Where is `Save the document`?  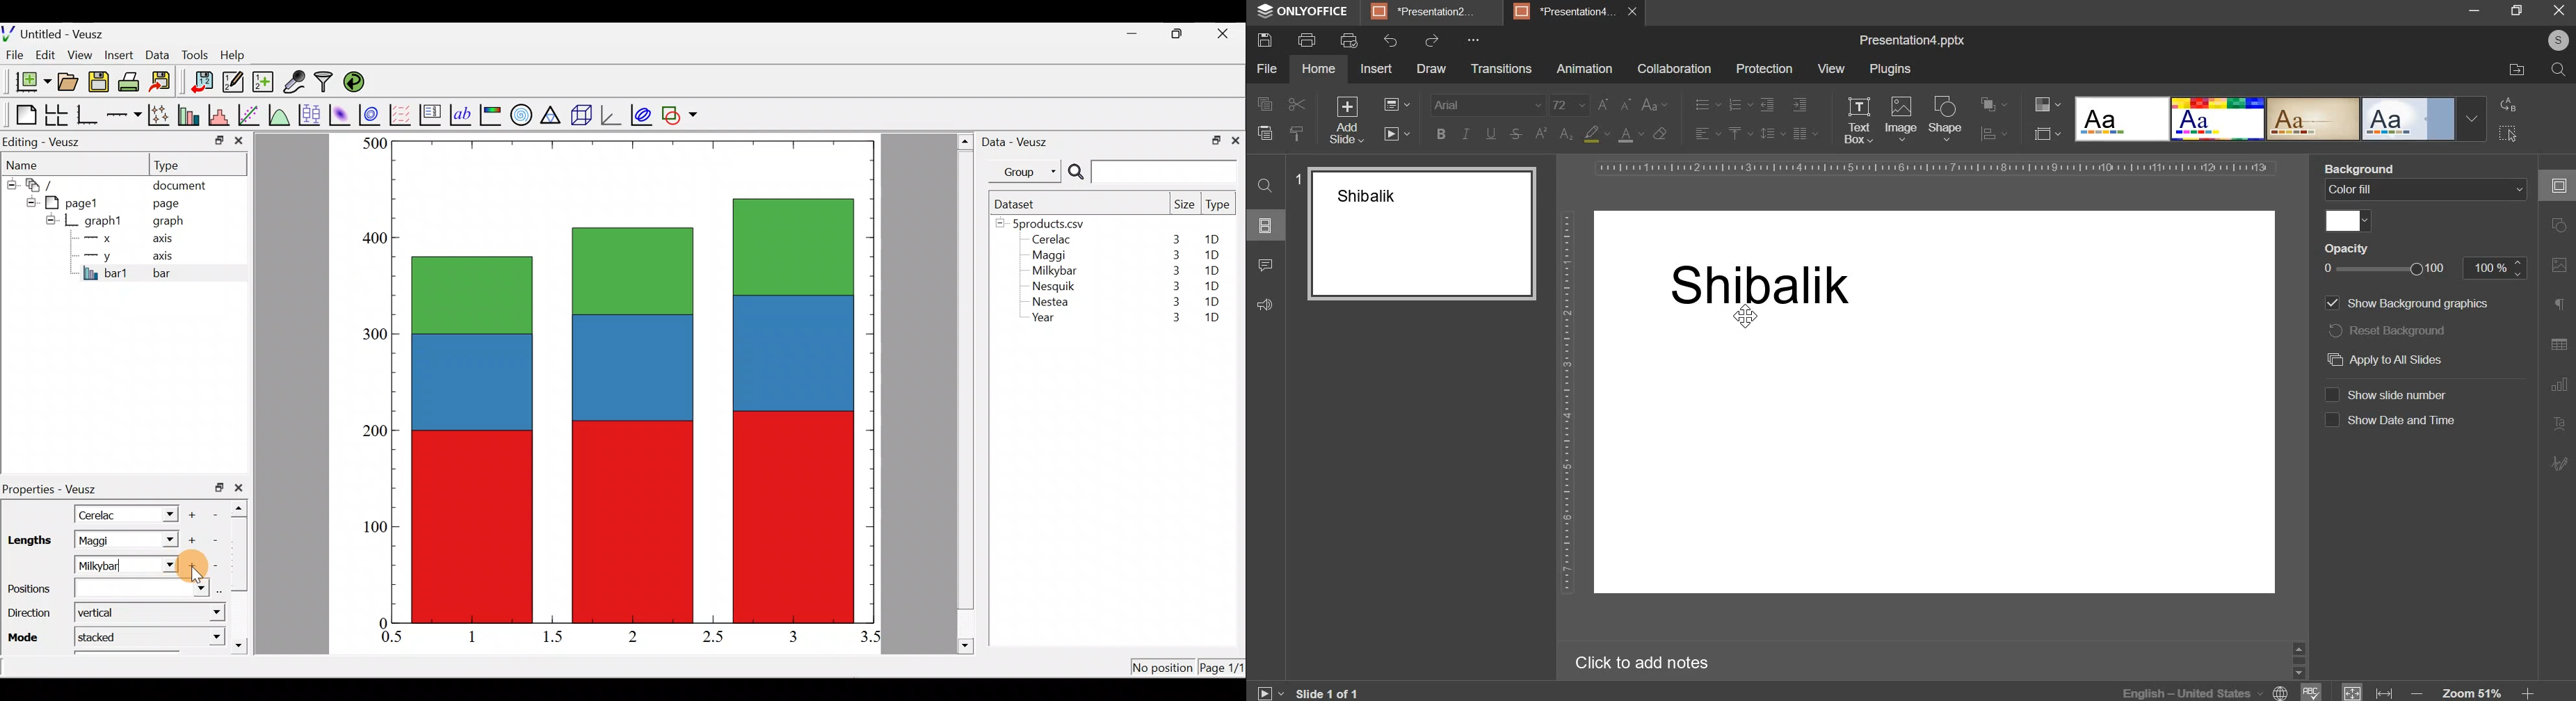
Save the document is located at coordinates (100, 84).